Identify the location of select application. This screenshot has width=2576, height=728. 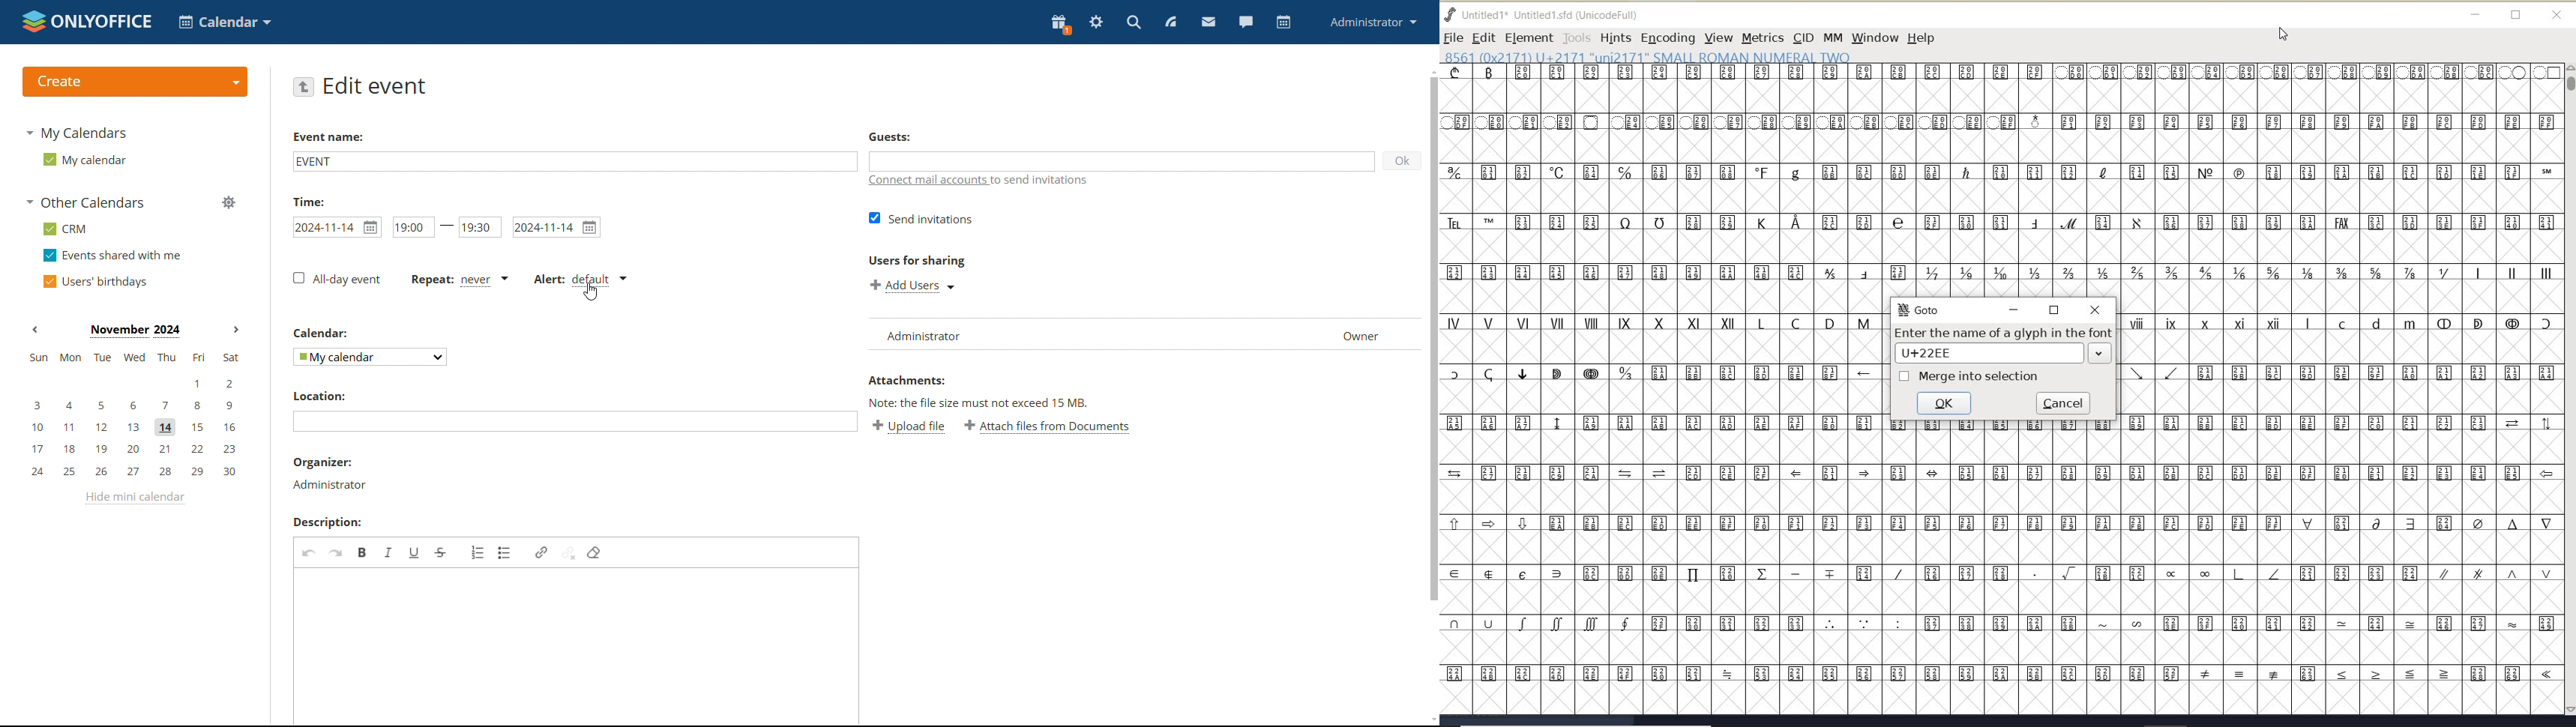
(226, 22).